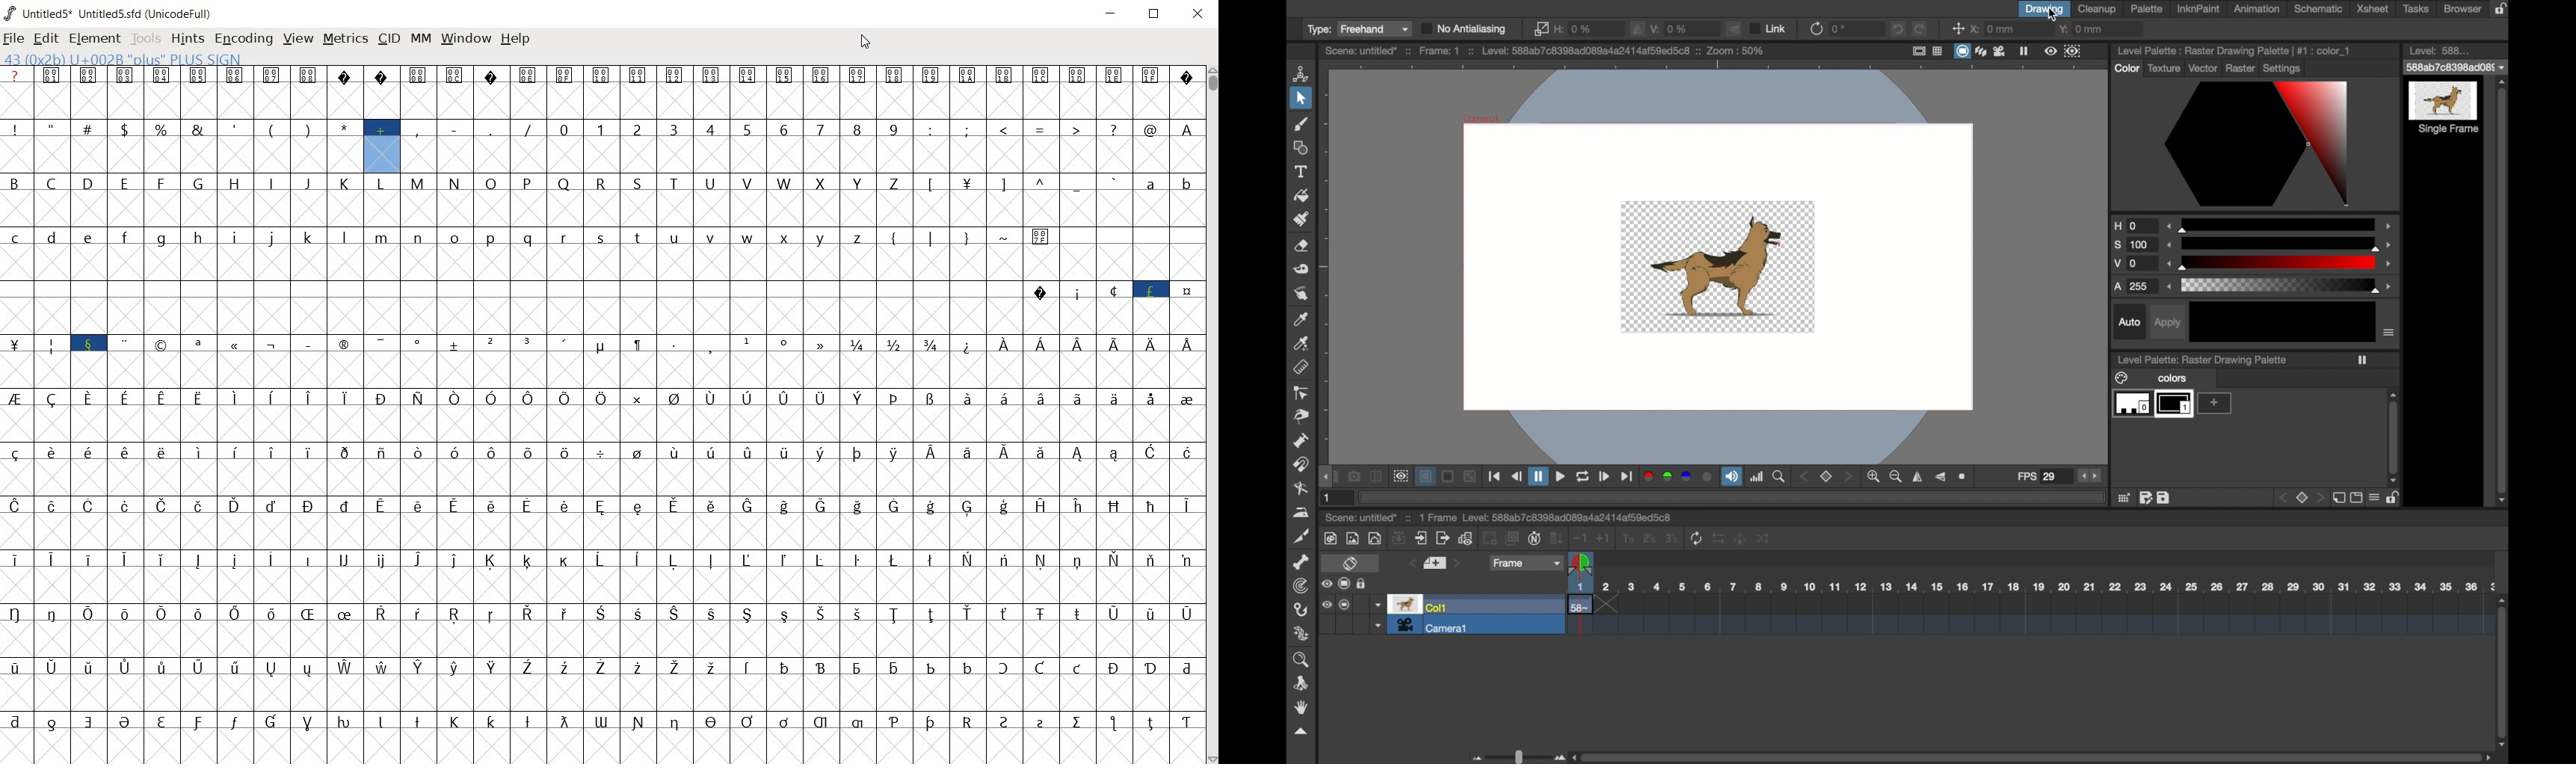 The image size is (2576, 784). Describe the element at coordinates (1325, 476) in the screenshot. I see `drag handle` at that location.